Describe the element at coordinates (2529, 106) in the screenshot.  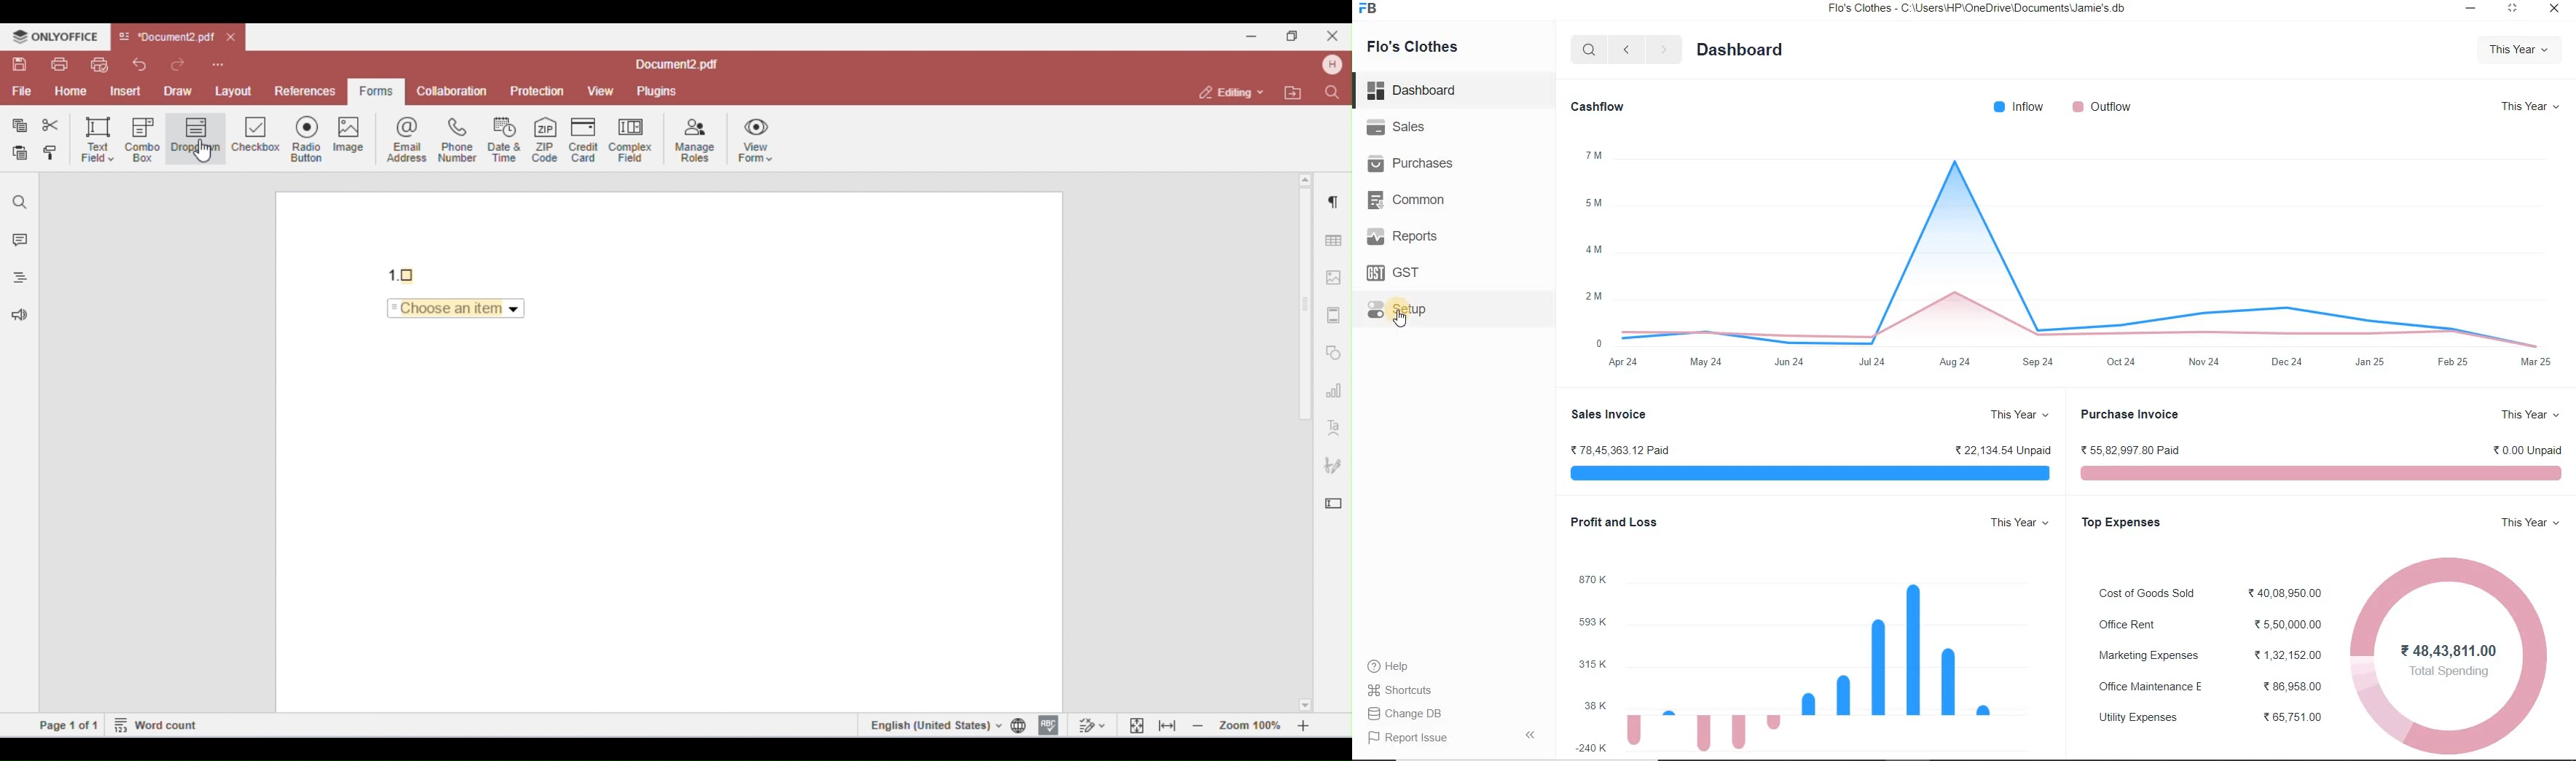
I see `This Year` at that location.